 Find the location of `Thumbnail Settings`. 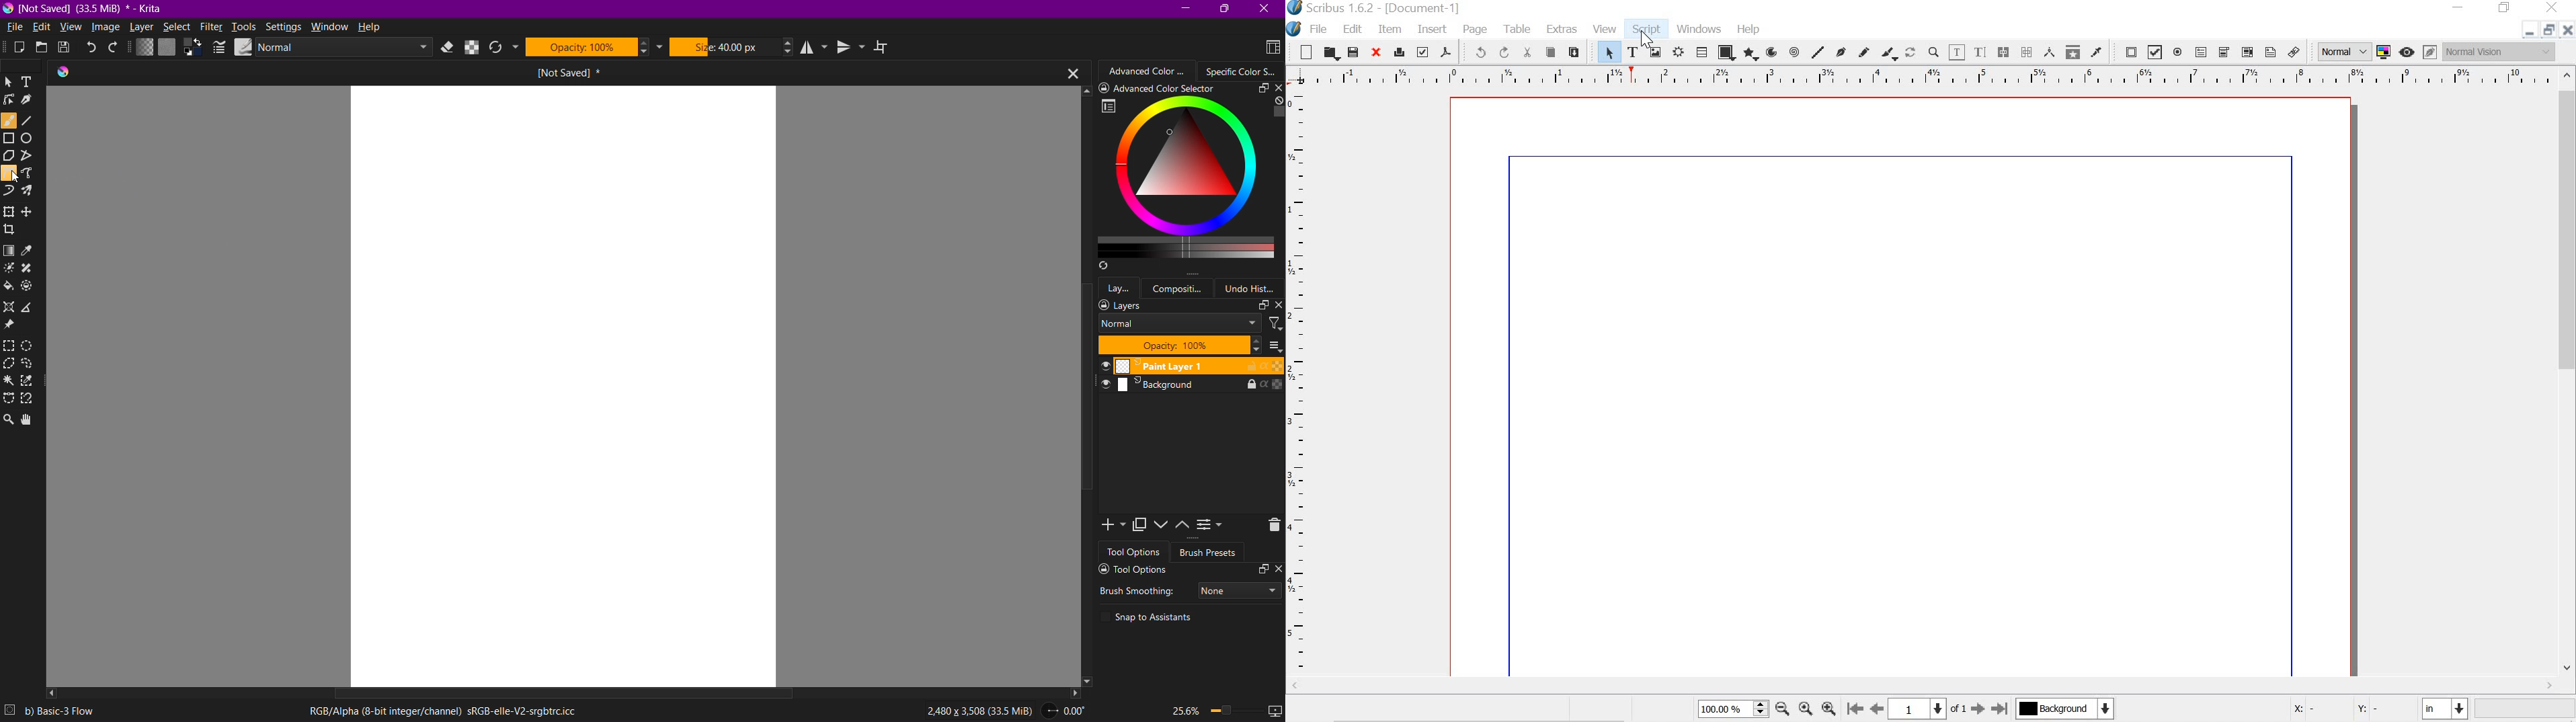

Thumbnail Settings is located at coordinates (1275, 346).